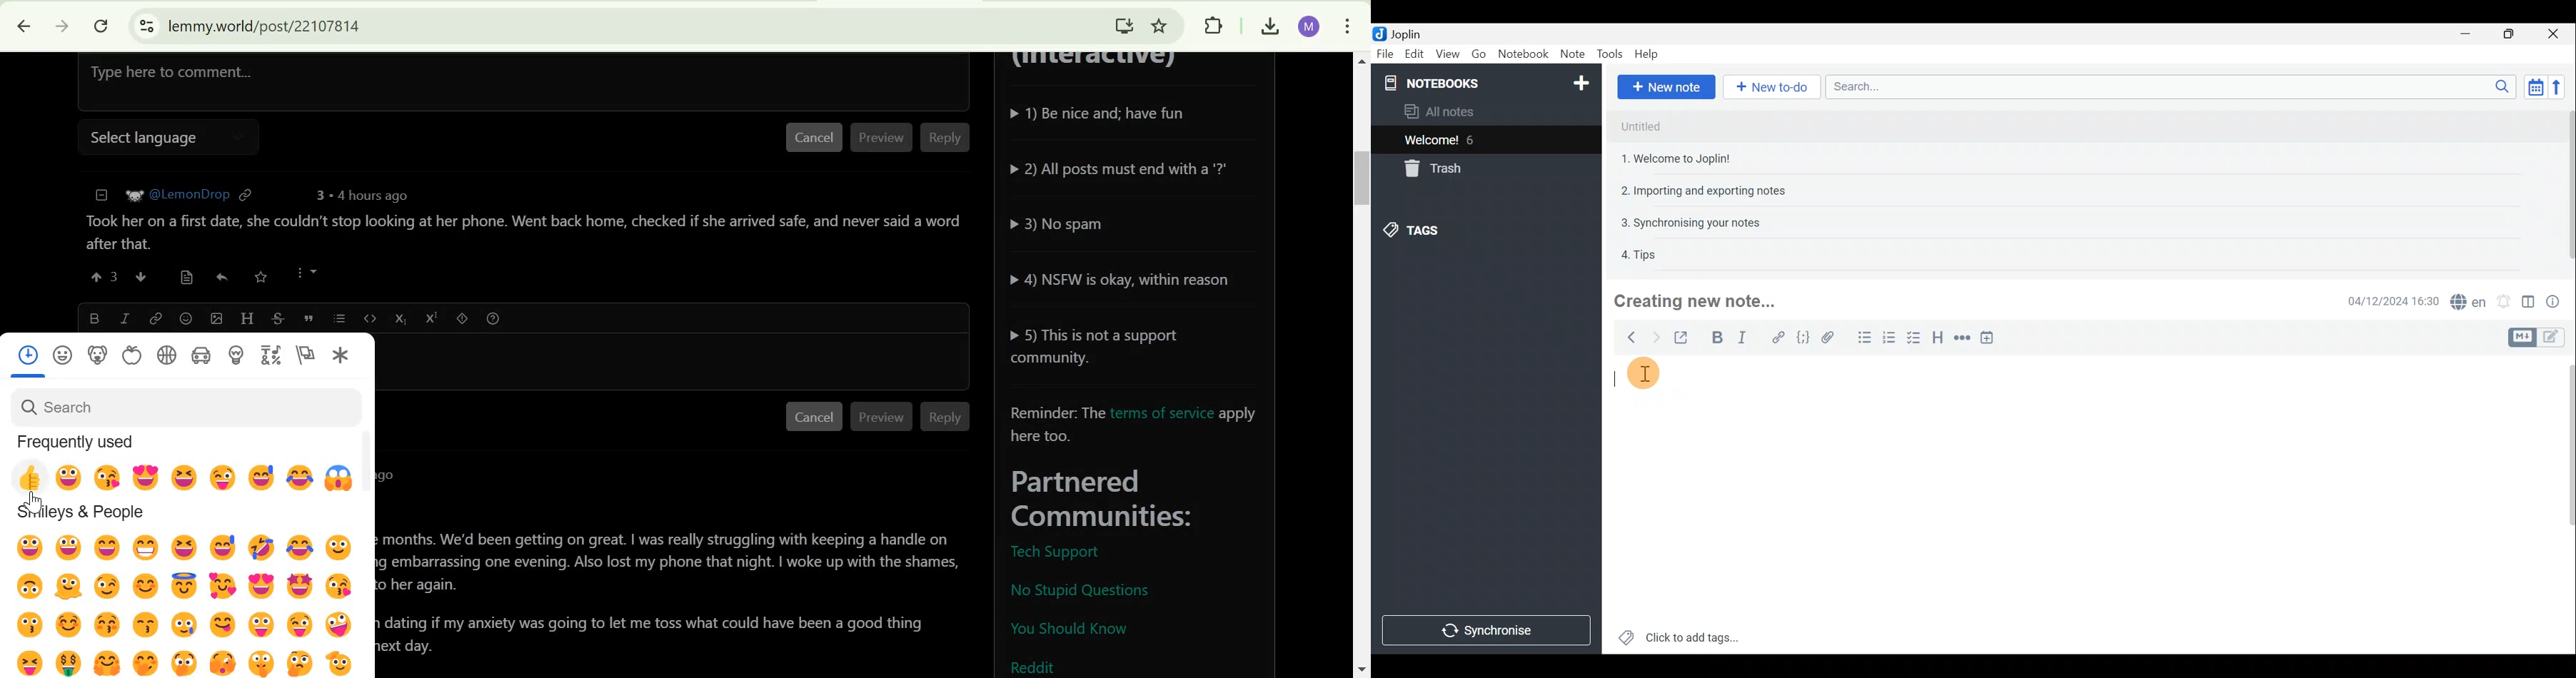  What do you see at coordinates (1213, 25) in the screenshot?
I see `Extensions` at bounding box center [1213, 25].